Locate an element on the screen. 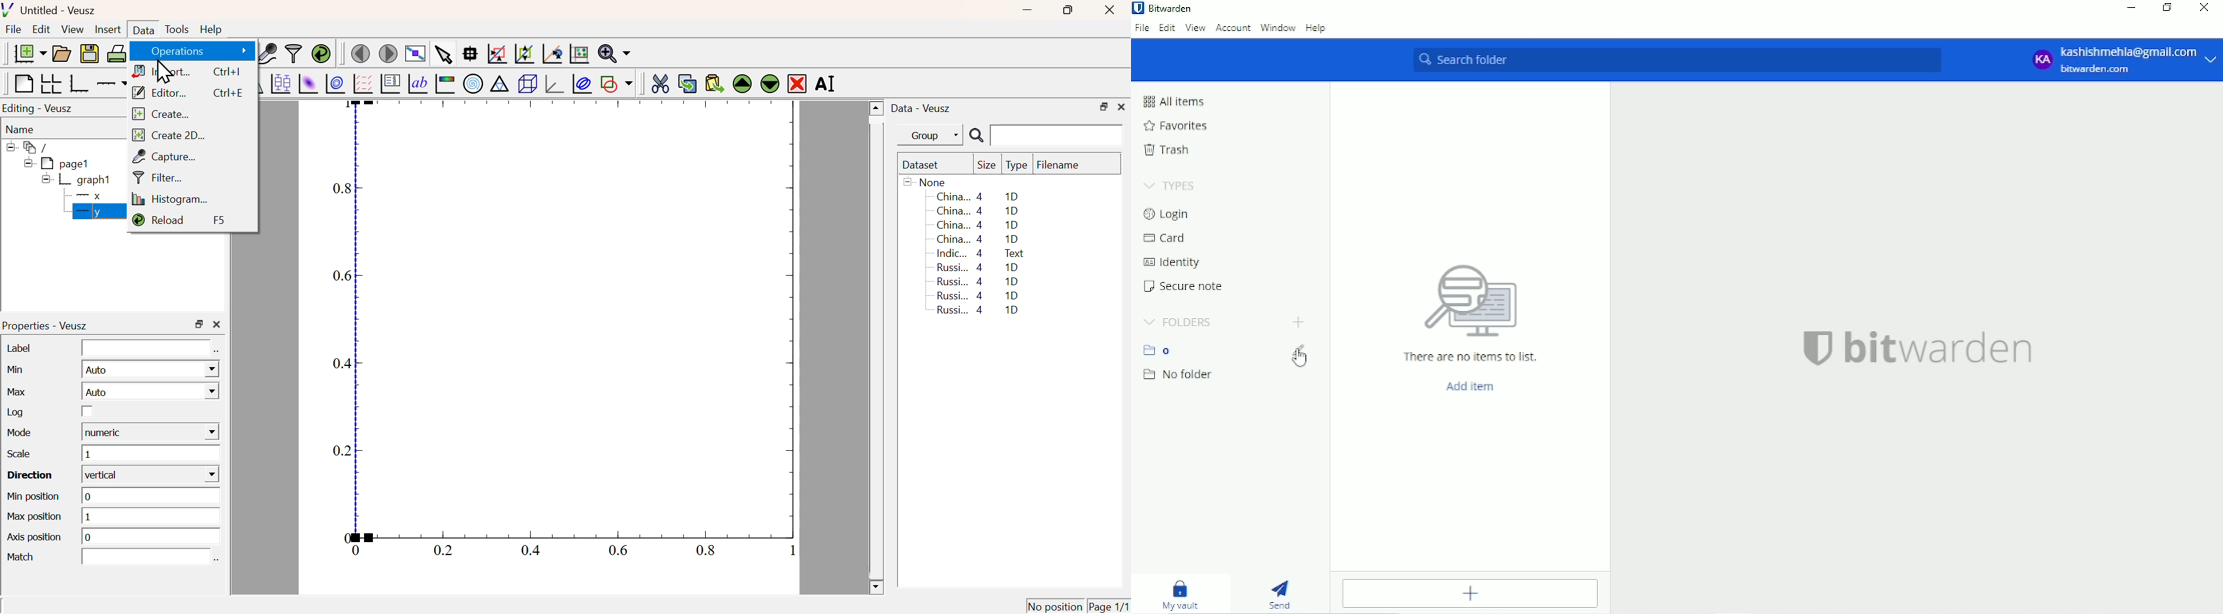 The image size is (2240, 616). Search vault is located at coordinates (1685, 62).